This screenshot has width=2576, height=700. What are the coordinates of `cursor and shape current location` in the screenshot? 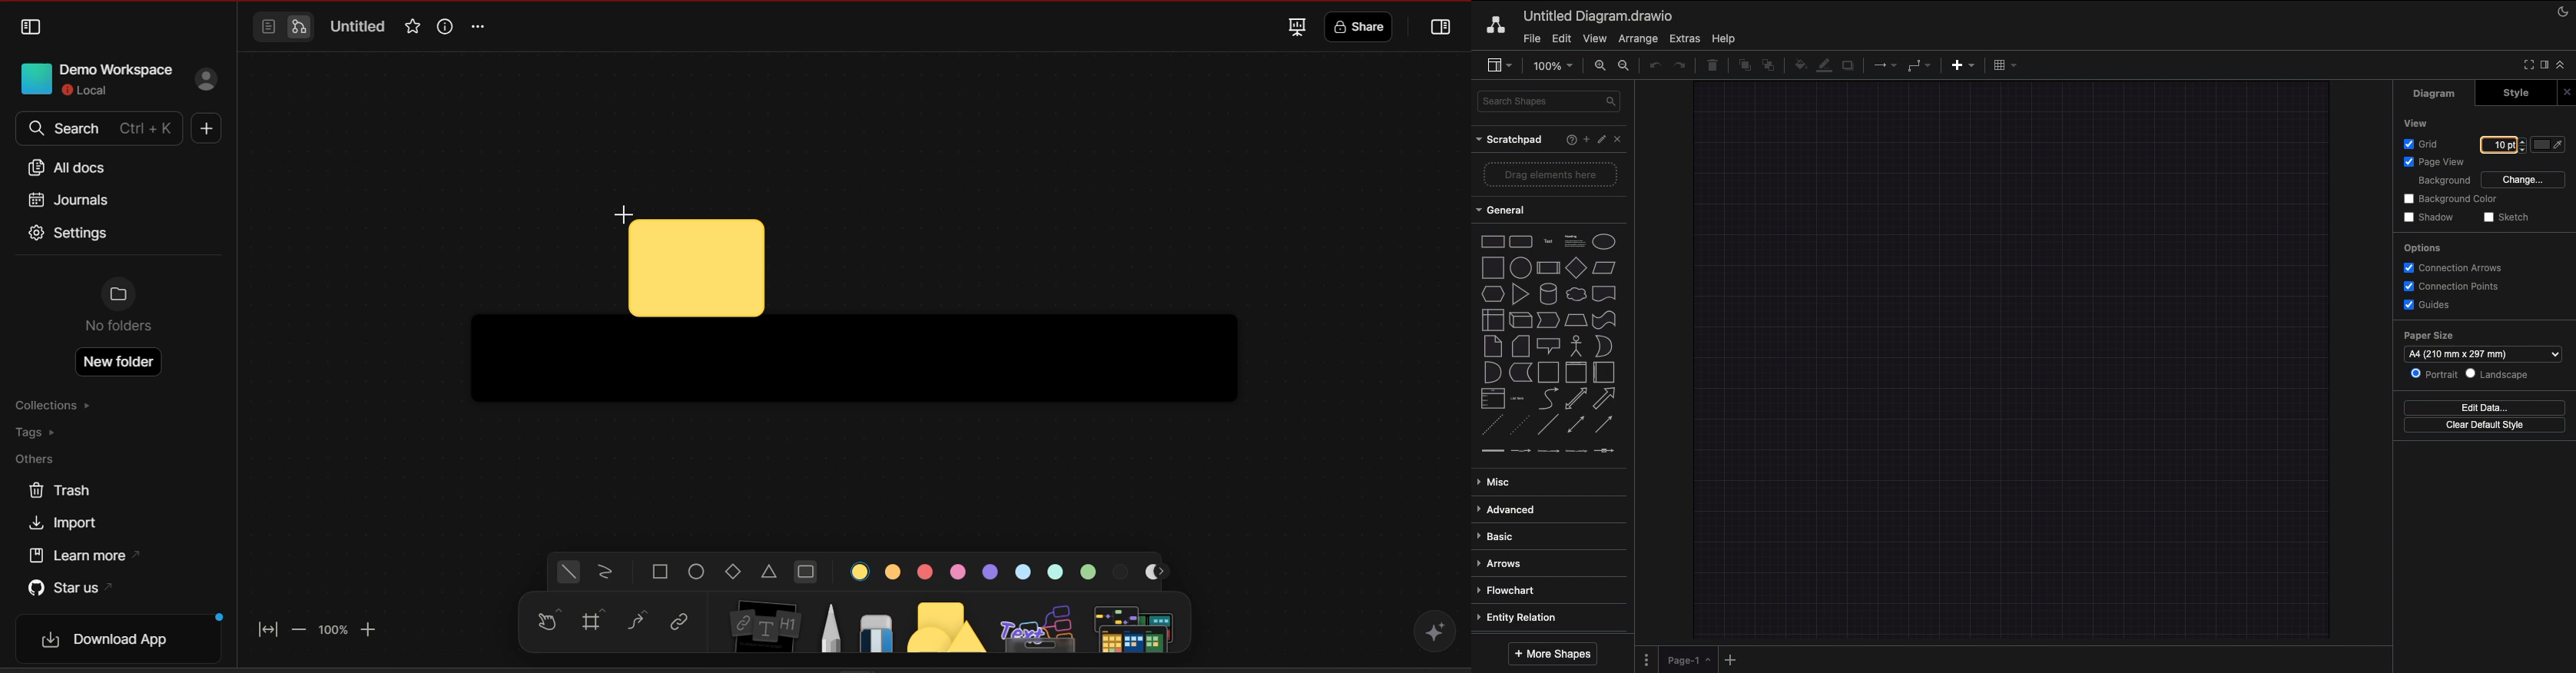 It's located at (691, 263).